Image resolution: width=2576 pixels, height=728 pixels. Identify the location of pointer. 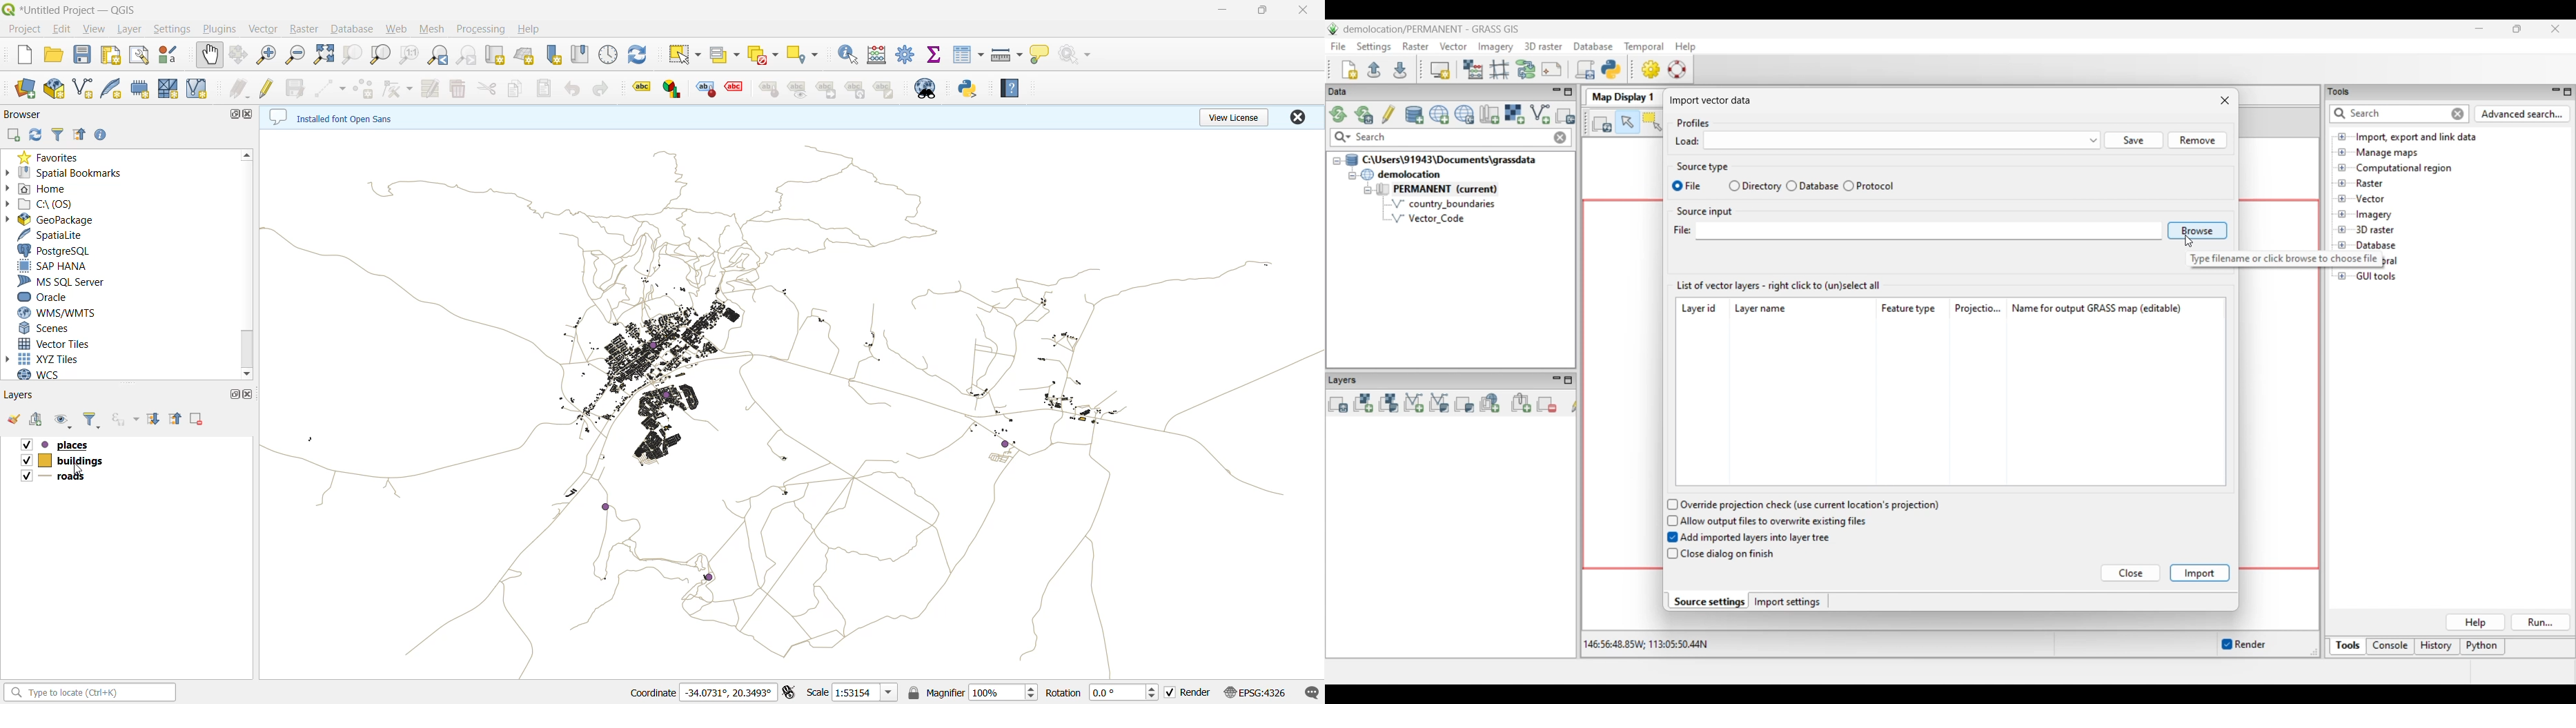
(84, 467).